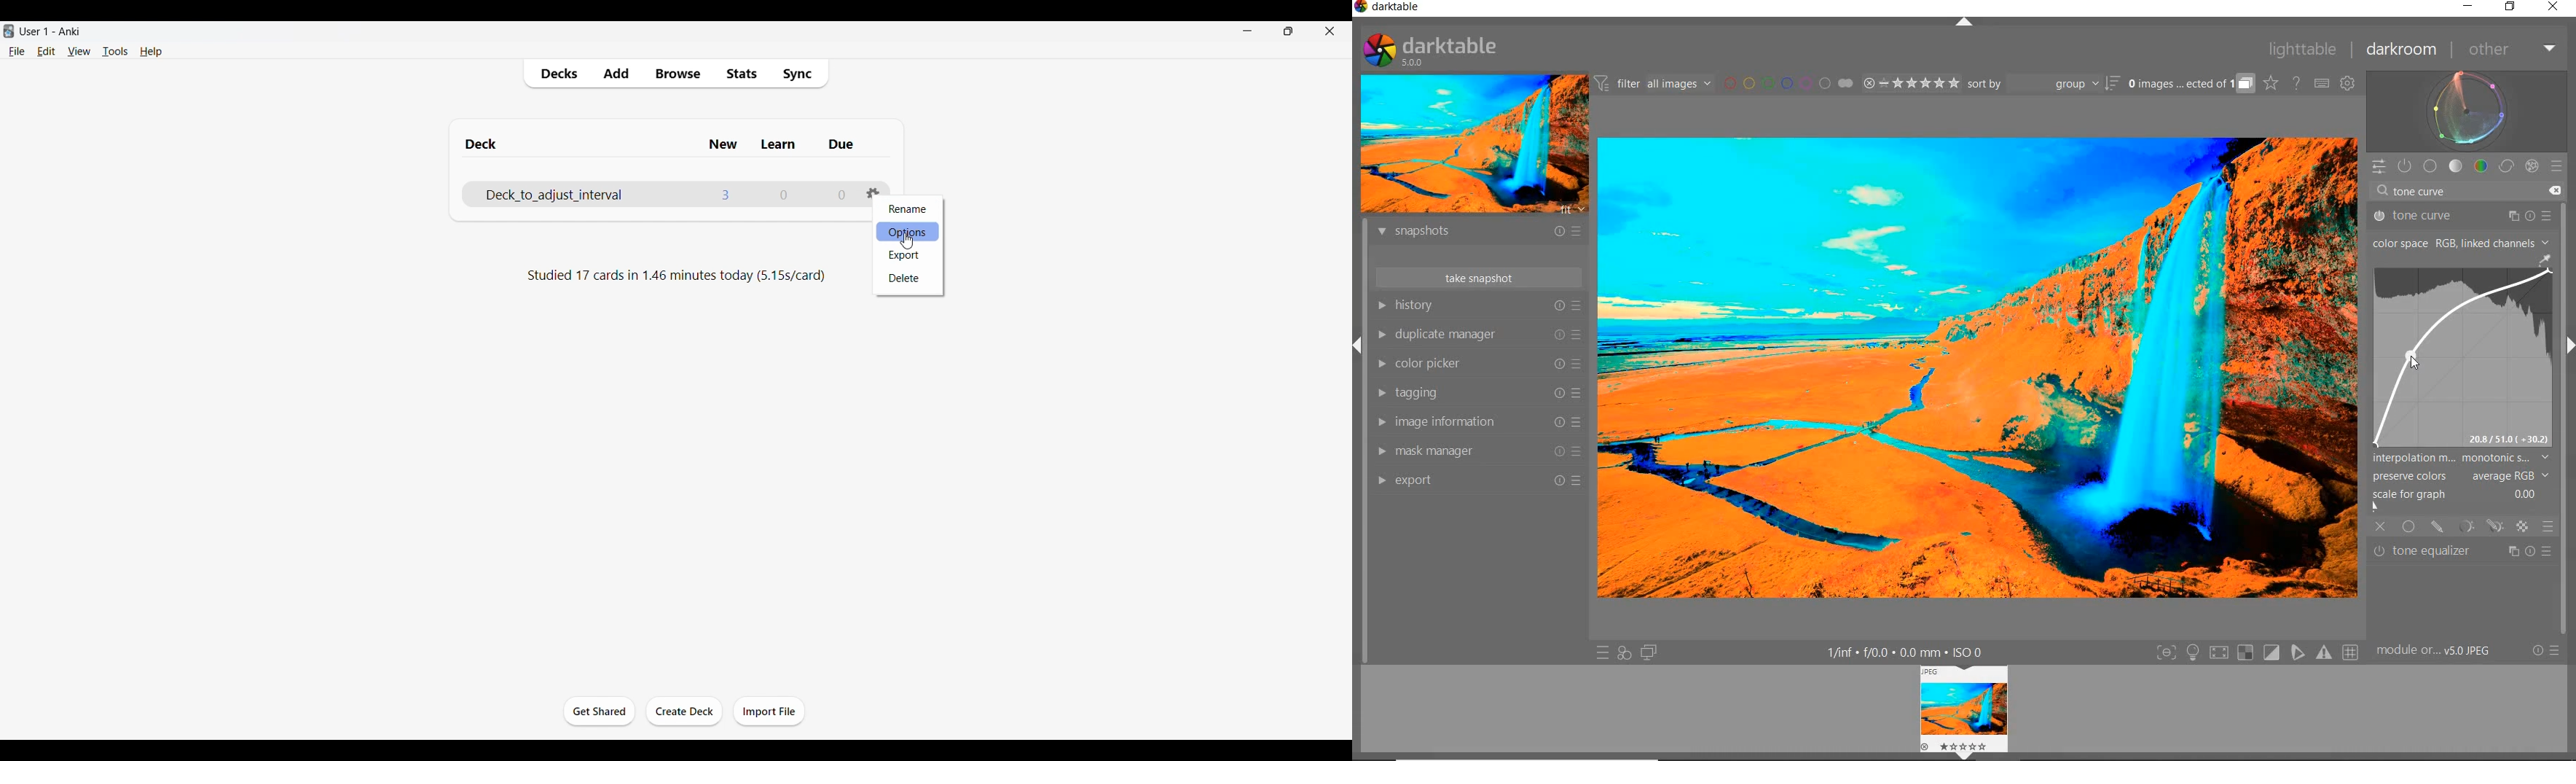 The image size is (2576, 784). I want to click on SHOW GLOBAL PREFERENCES, so click(2347, 83).